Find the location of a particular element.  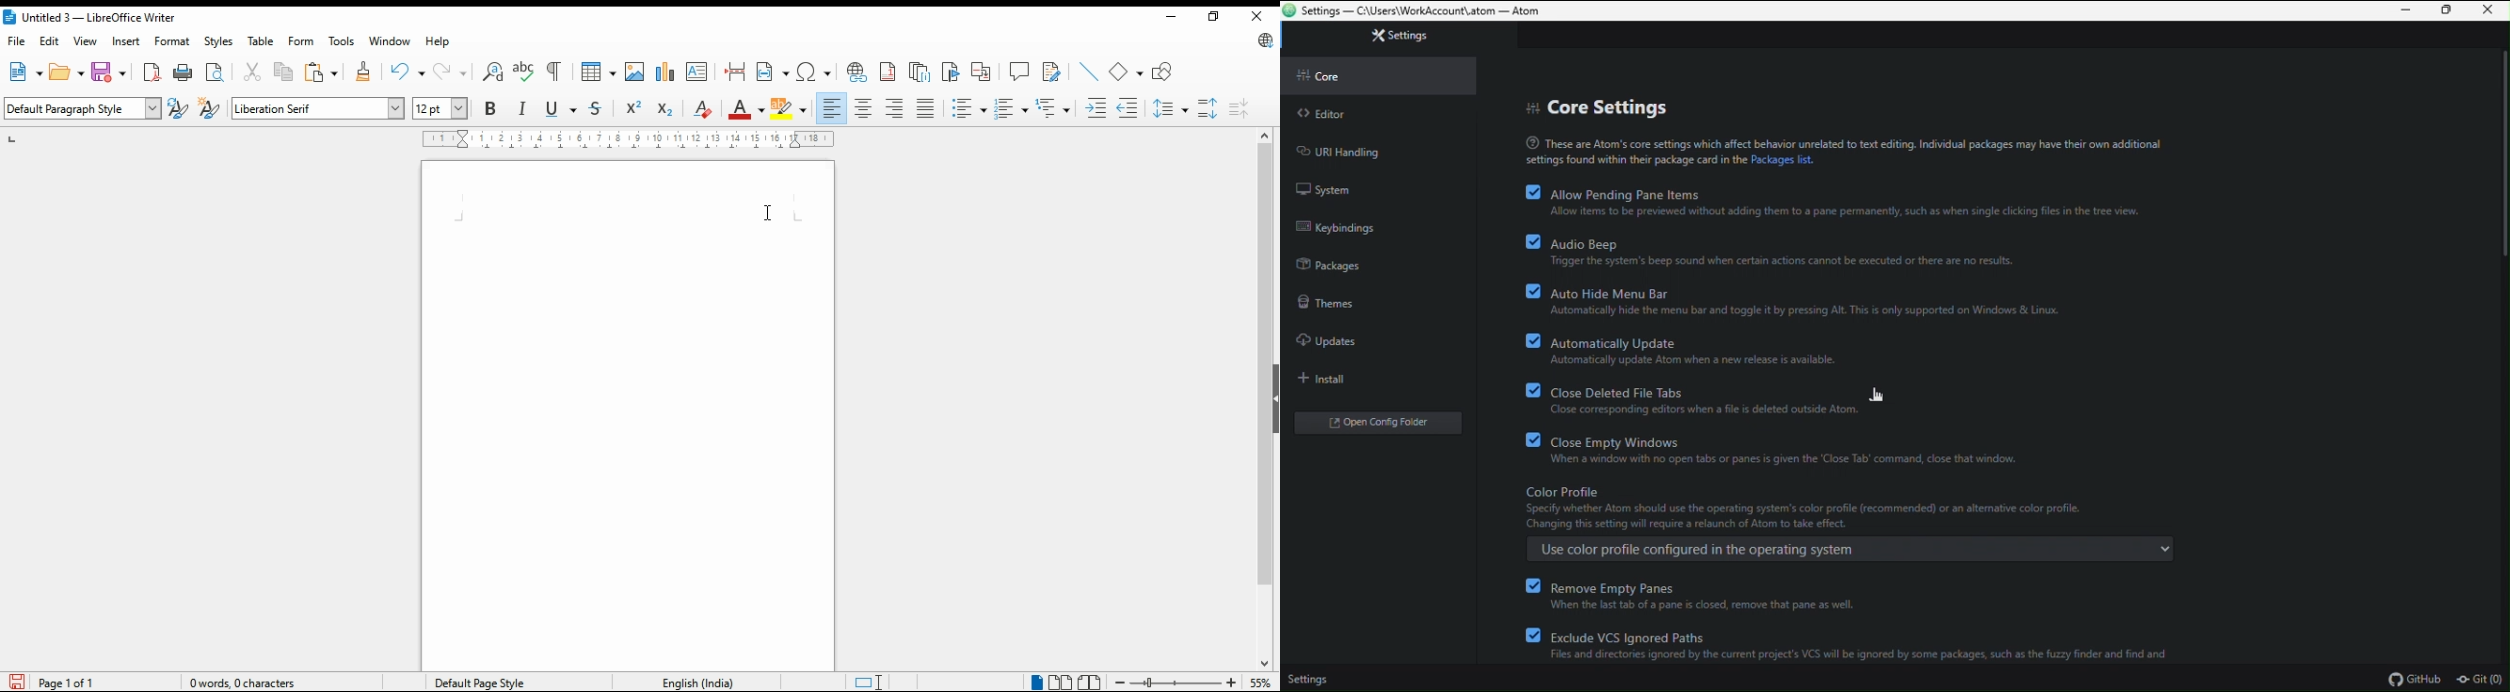

underline is located at coordinates (561, 109).